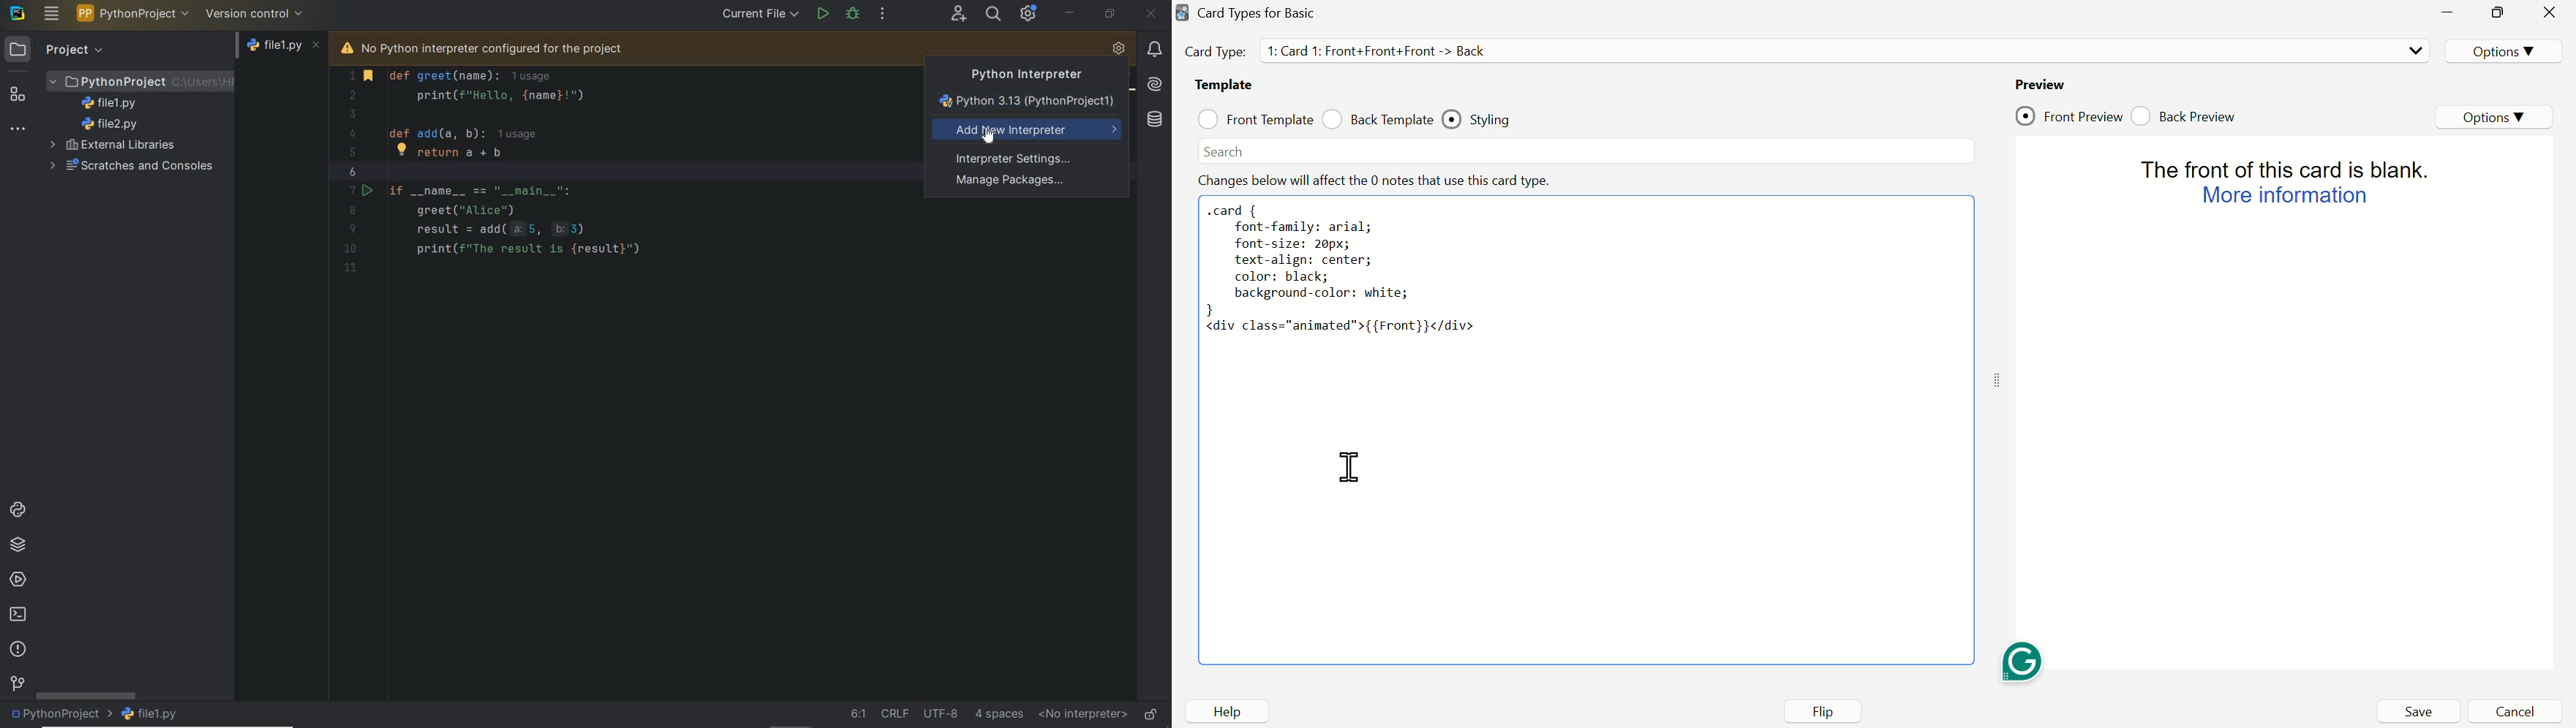 Image resolution: width=2576 pixels, height=728 pixels. Describe the element at coordinates (86, 695) in the screenshot. I see `scrollbar` at that location.